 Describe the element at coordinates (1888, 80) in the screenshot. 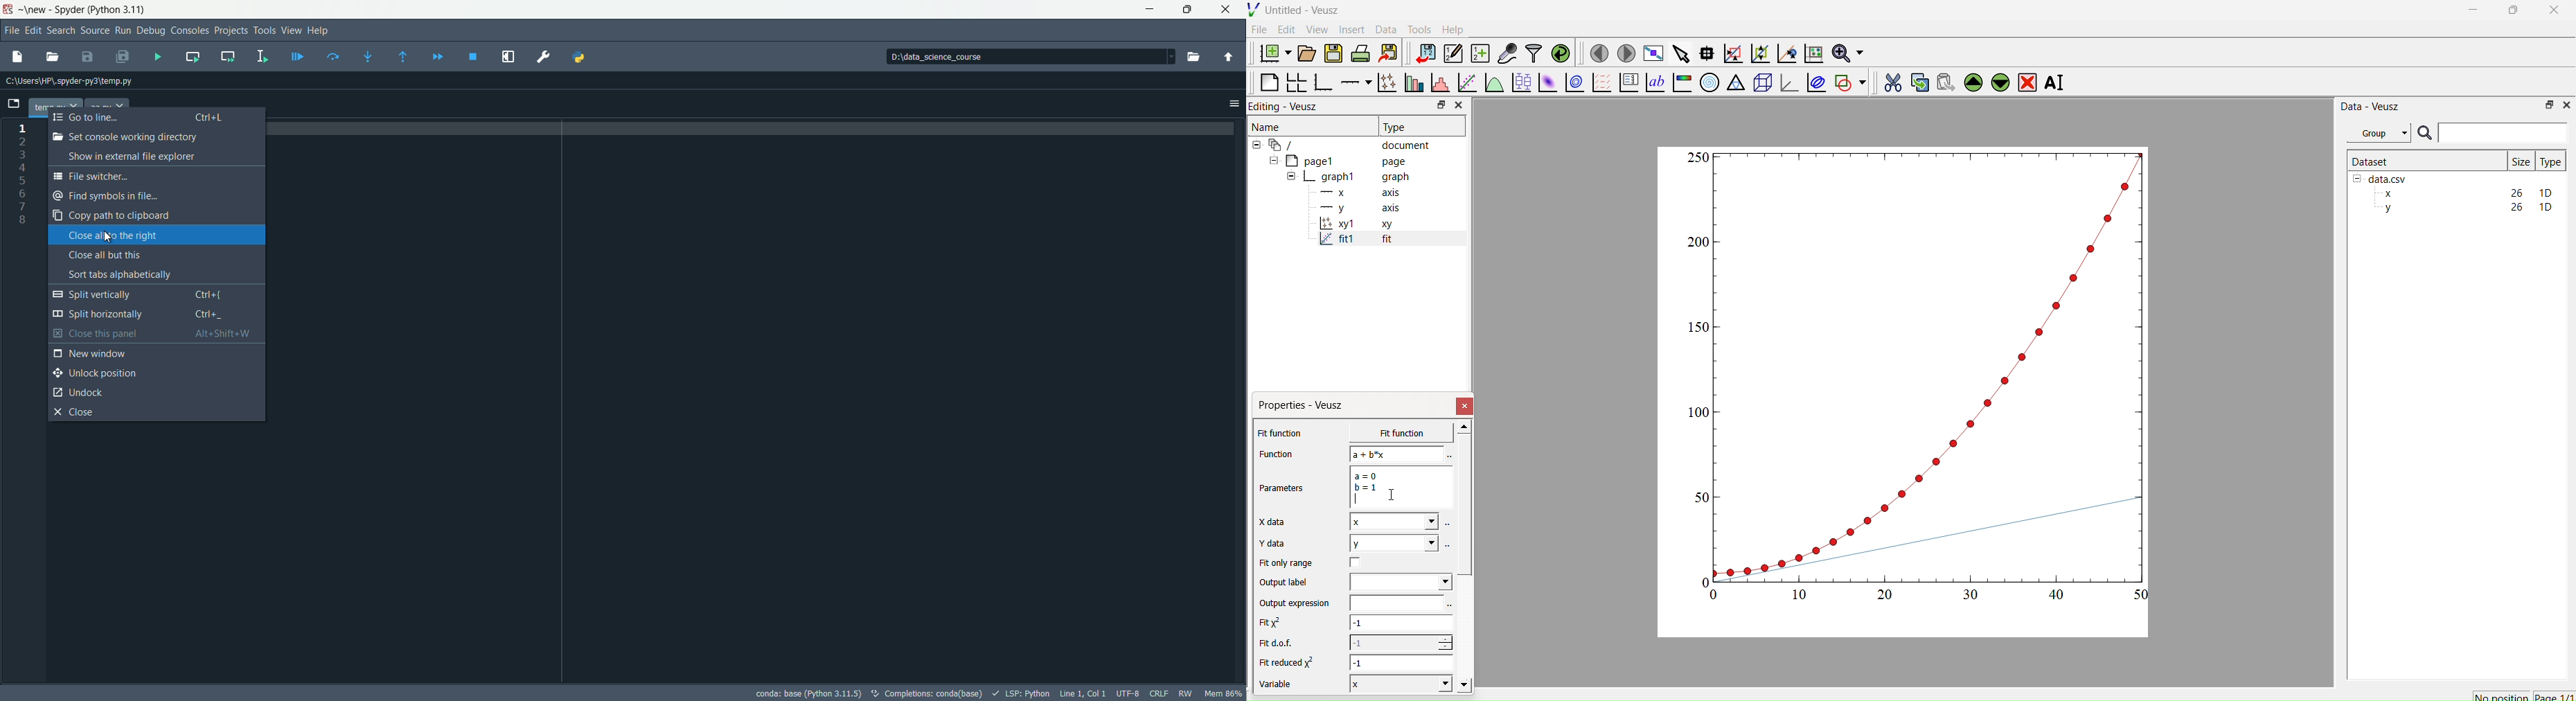

I see `Cut` at that location.